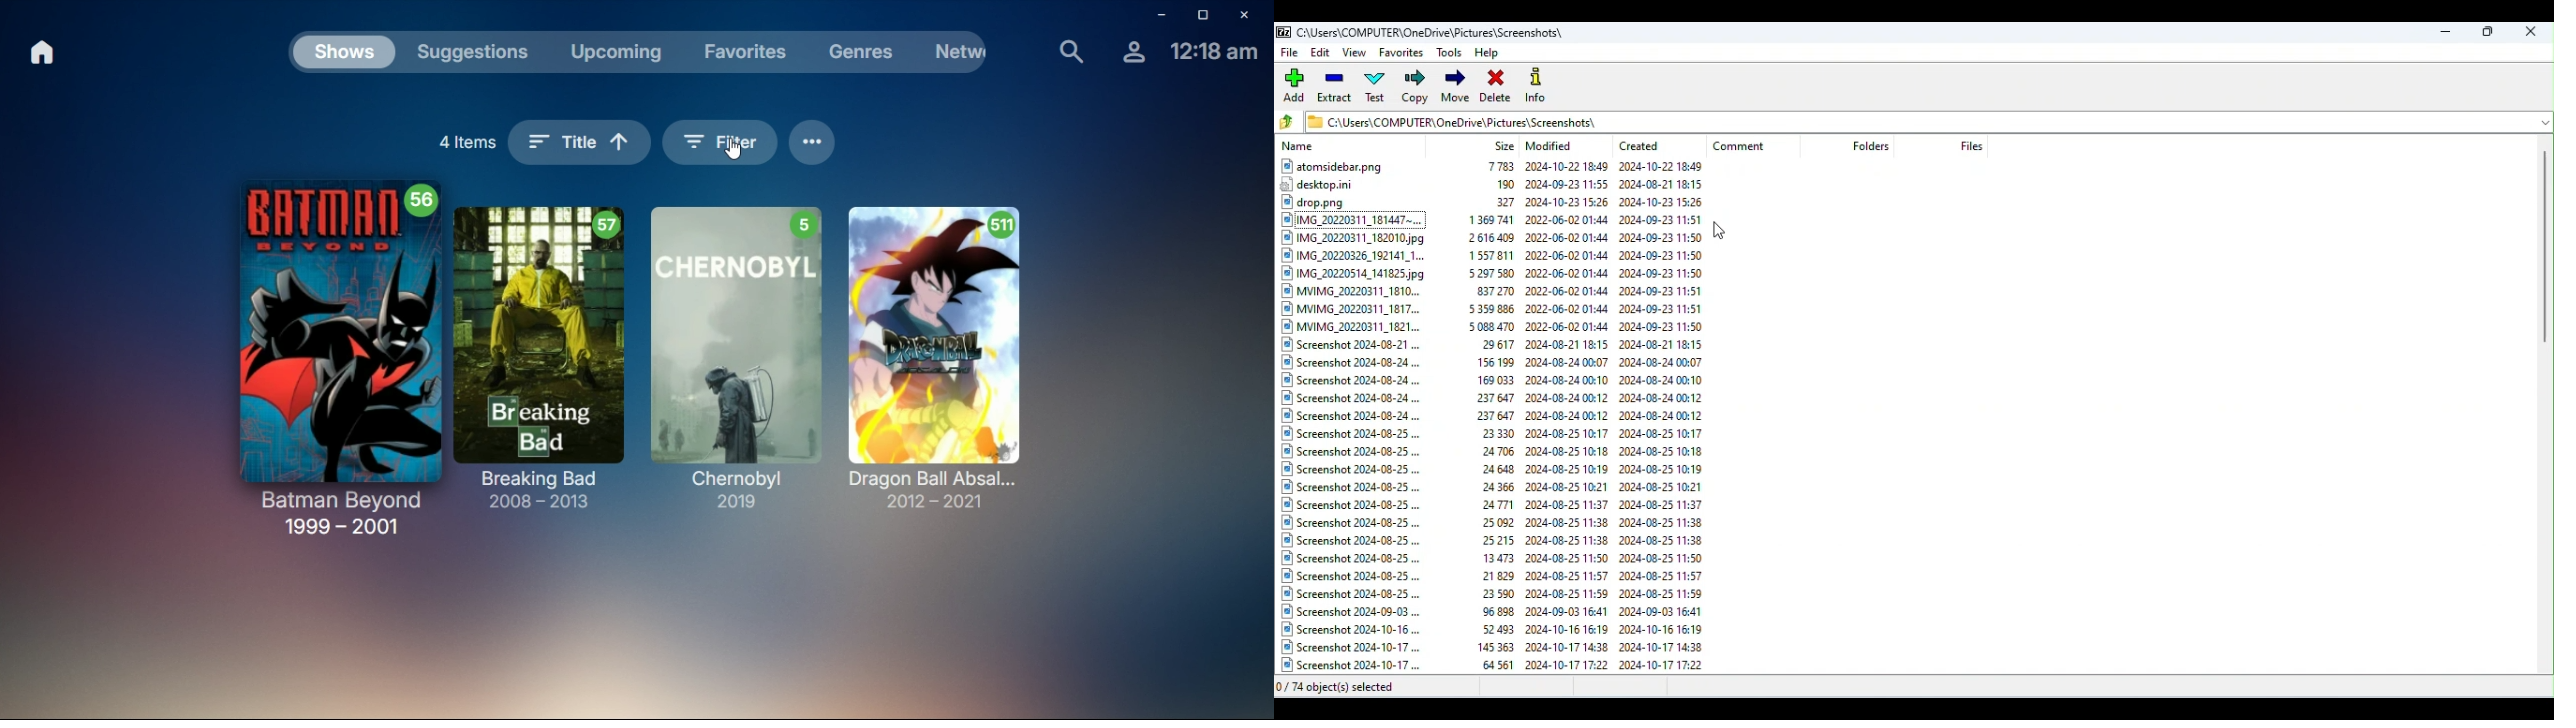 Image resolution: width=2576 pixels, height=728 pixels. I want to click on File, so click(1291, 52).